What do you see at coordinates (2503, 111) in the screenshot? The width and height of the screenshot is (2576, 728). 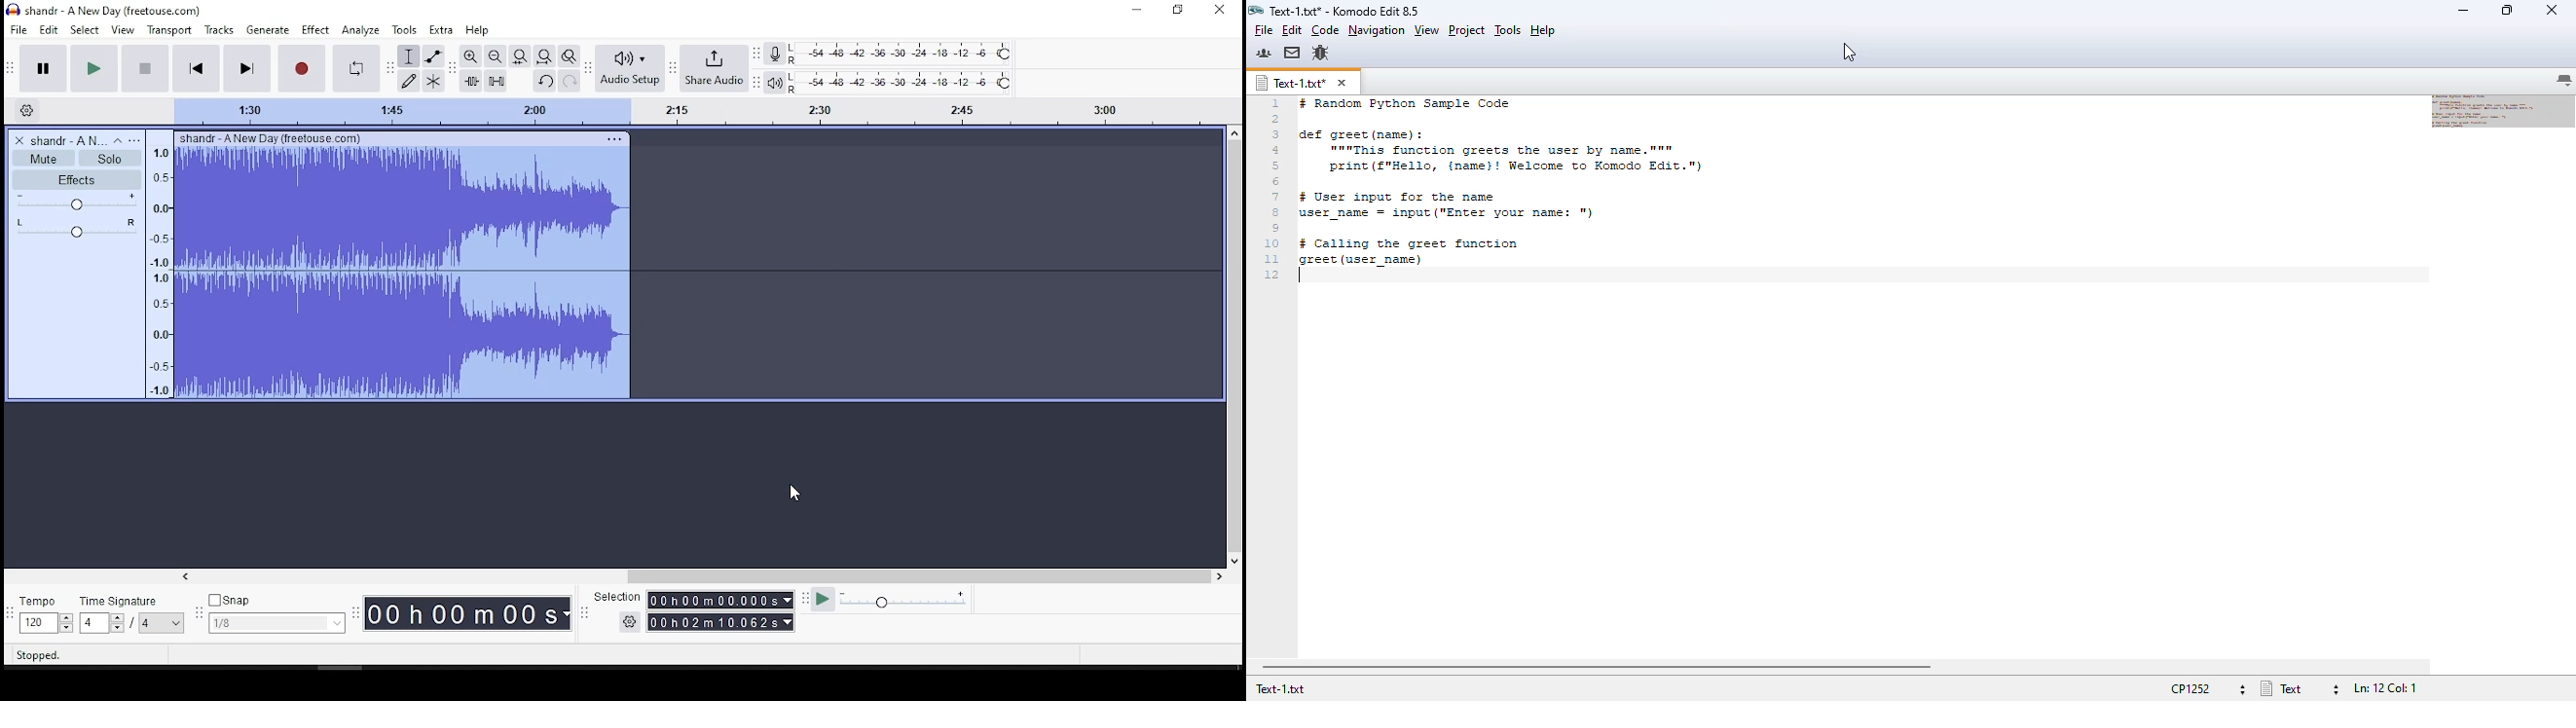 I see `minimap` at bounding box center [2503, 111].